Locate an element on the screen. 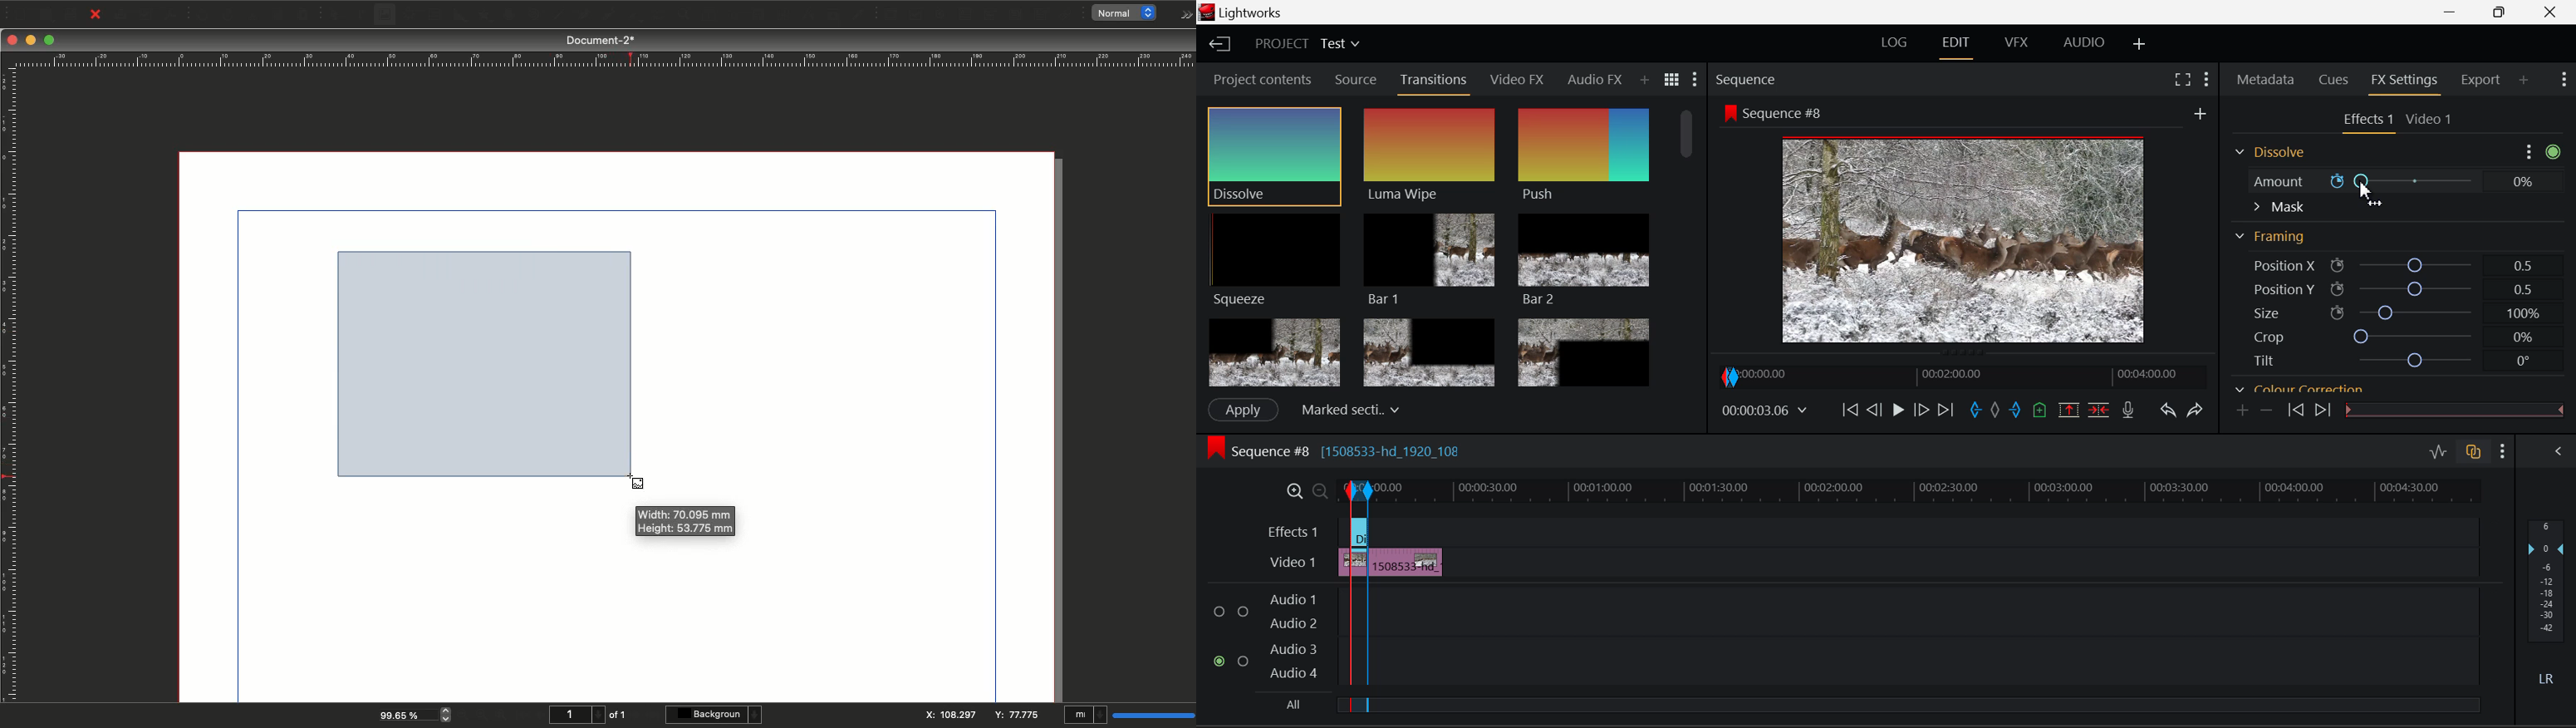  Timeline Zoom Out is located at coordinates (1314, 488).